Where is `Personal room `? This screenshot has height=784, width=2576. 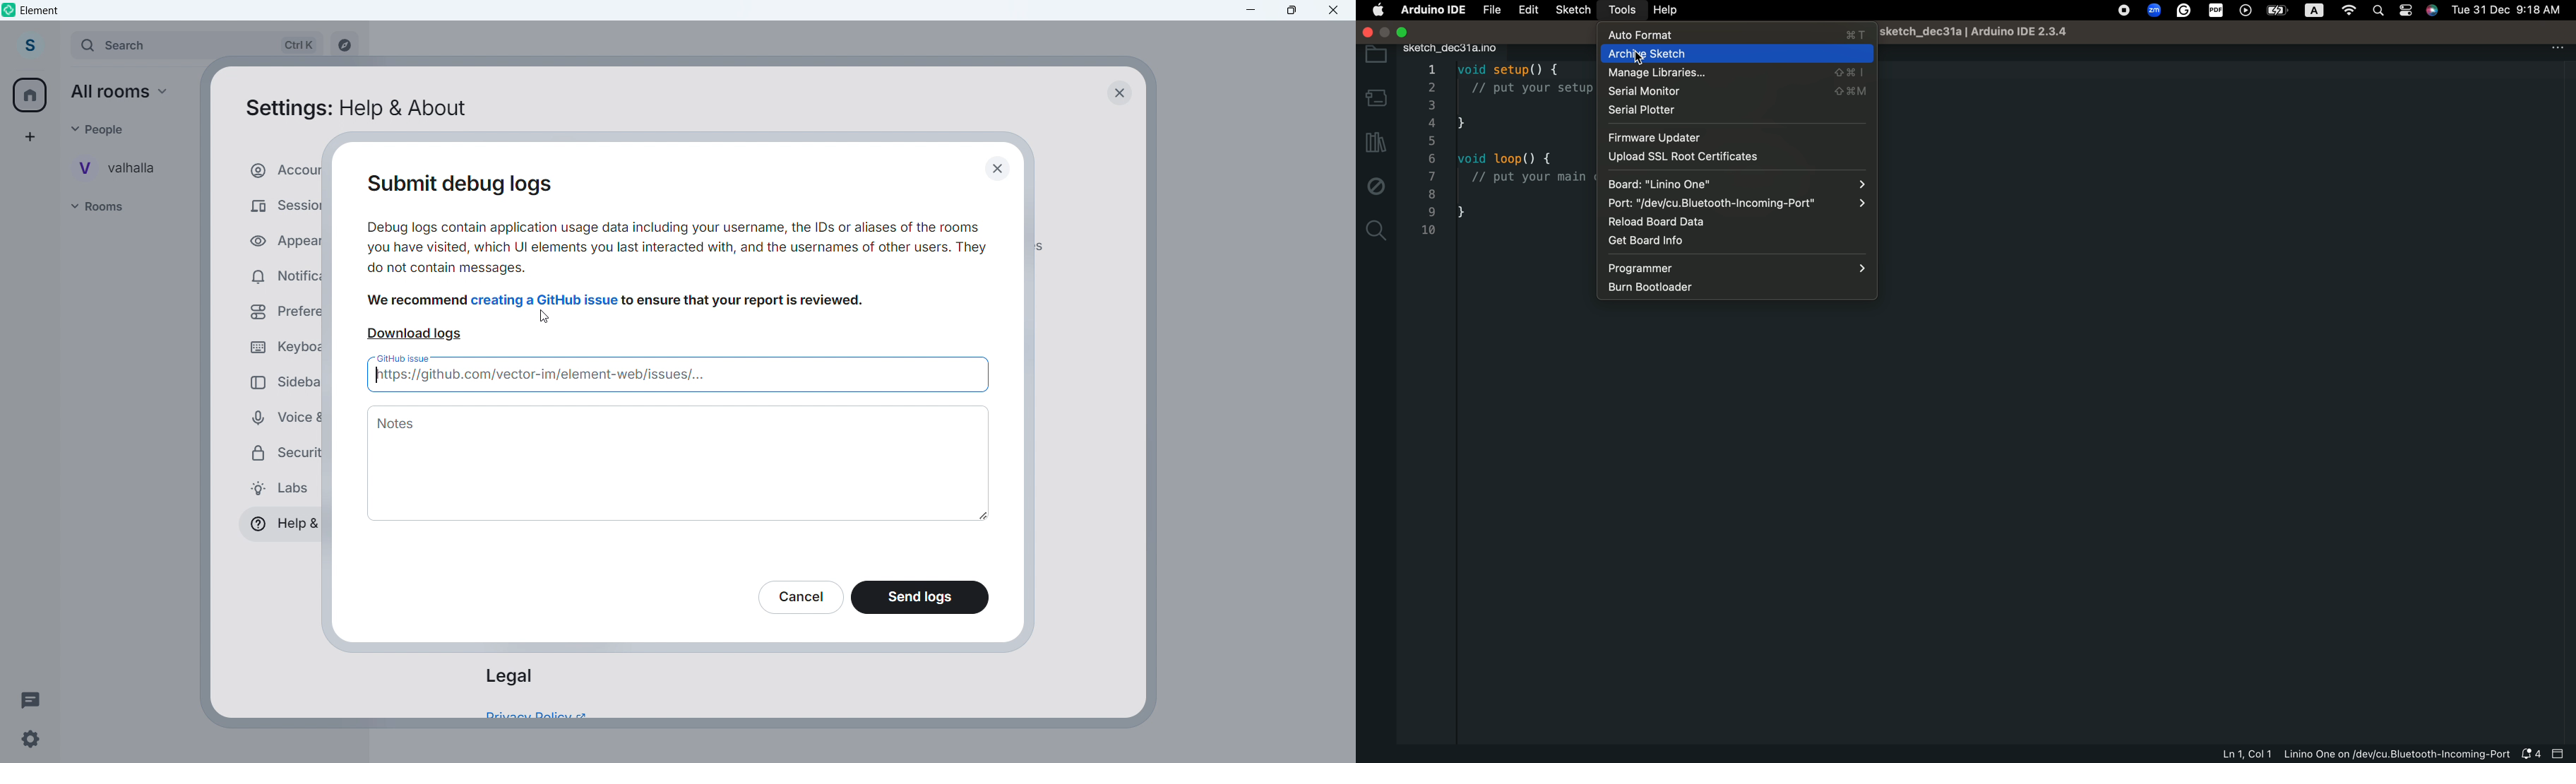
Personal room  is located at coordinates (124, 167).